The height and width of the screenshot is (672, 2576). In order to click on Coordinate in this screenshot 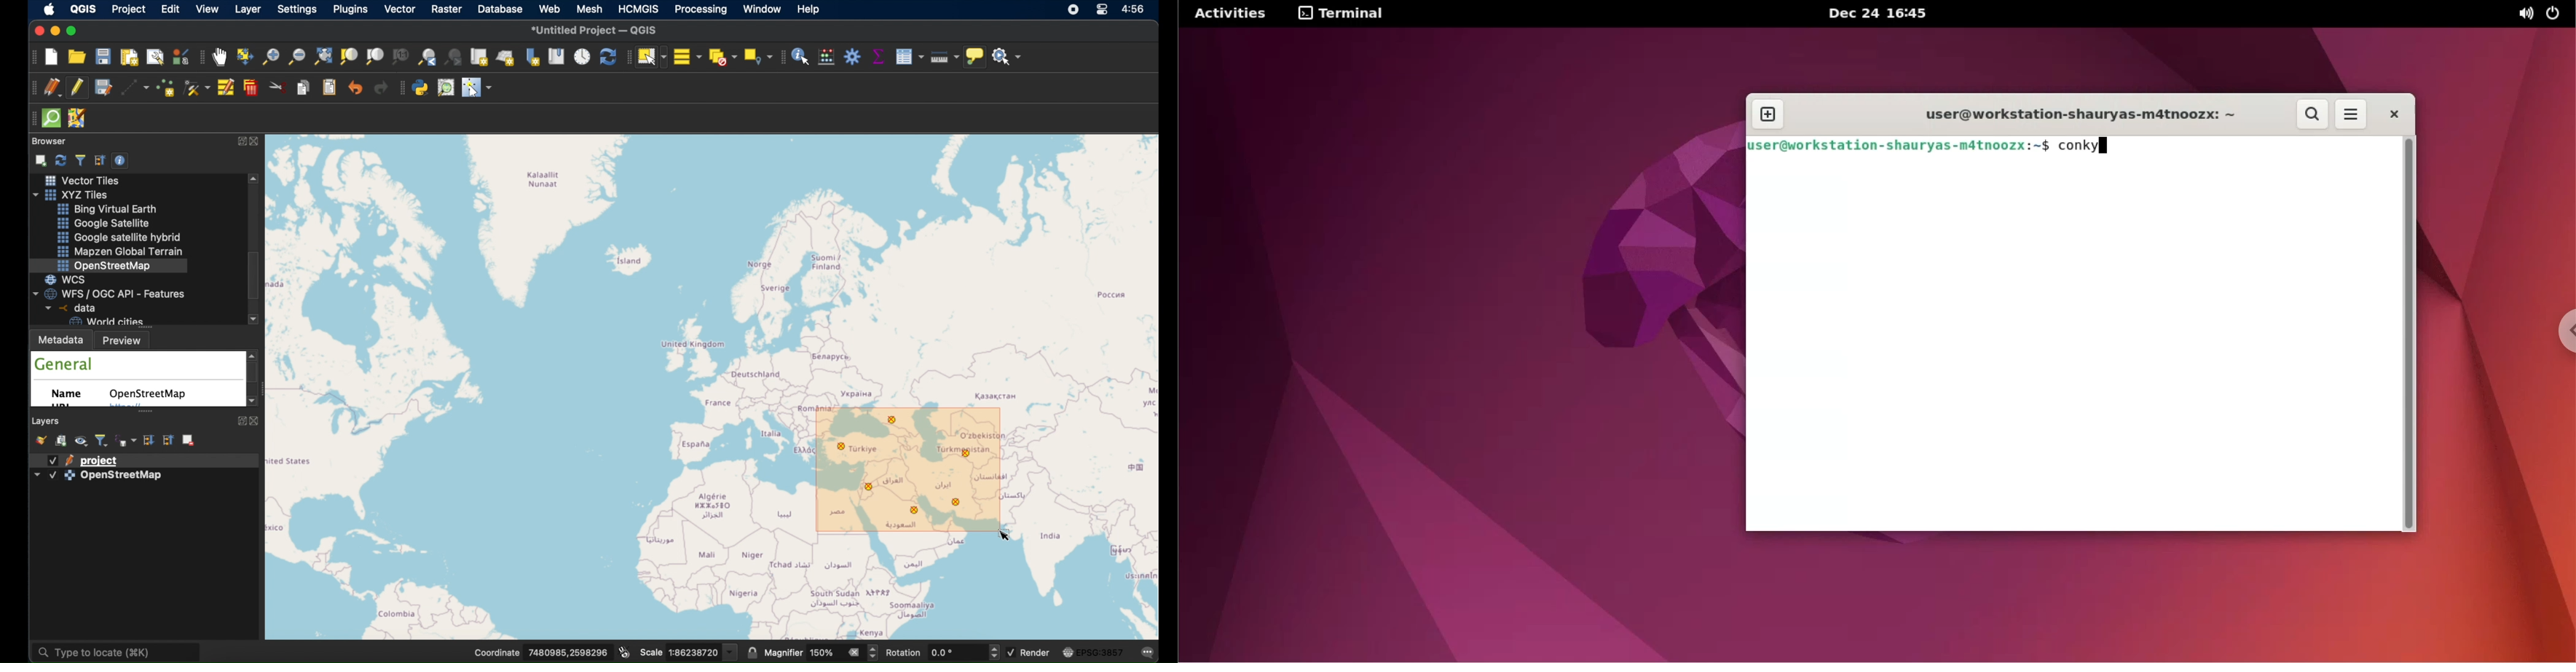, I will do `click(488, 652)`.